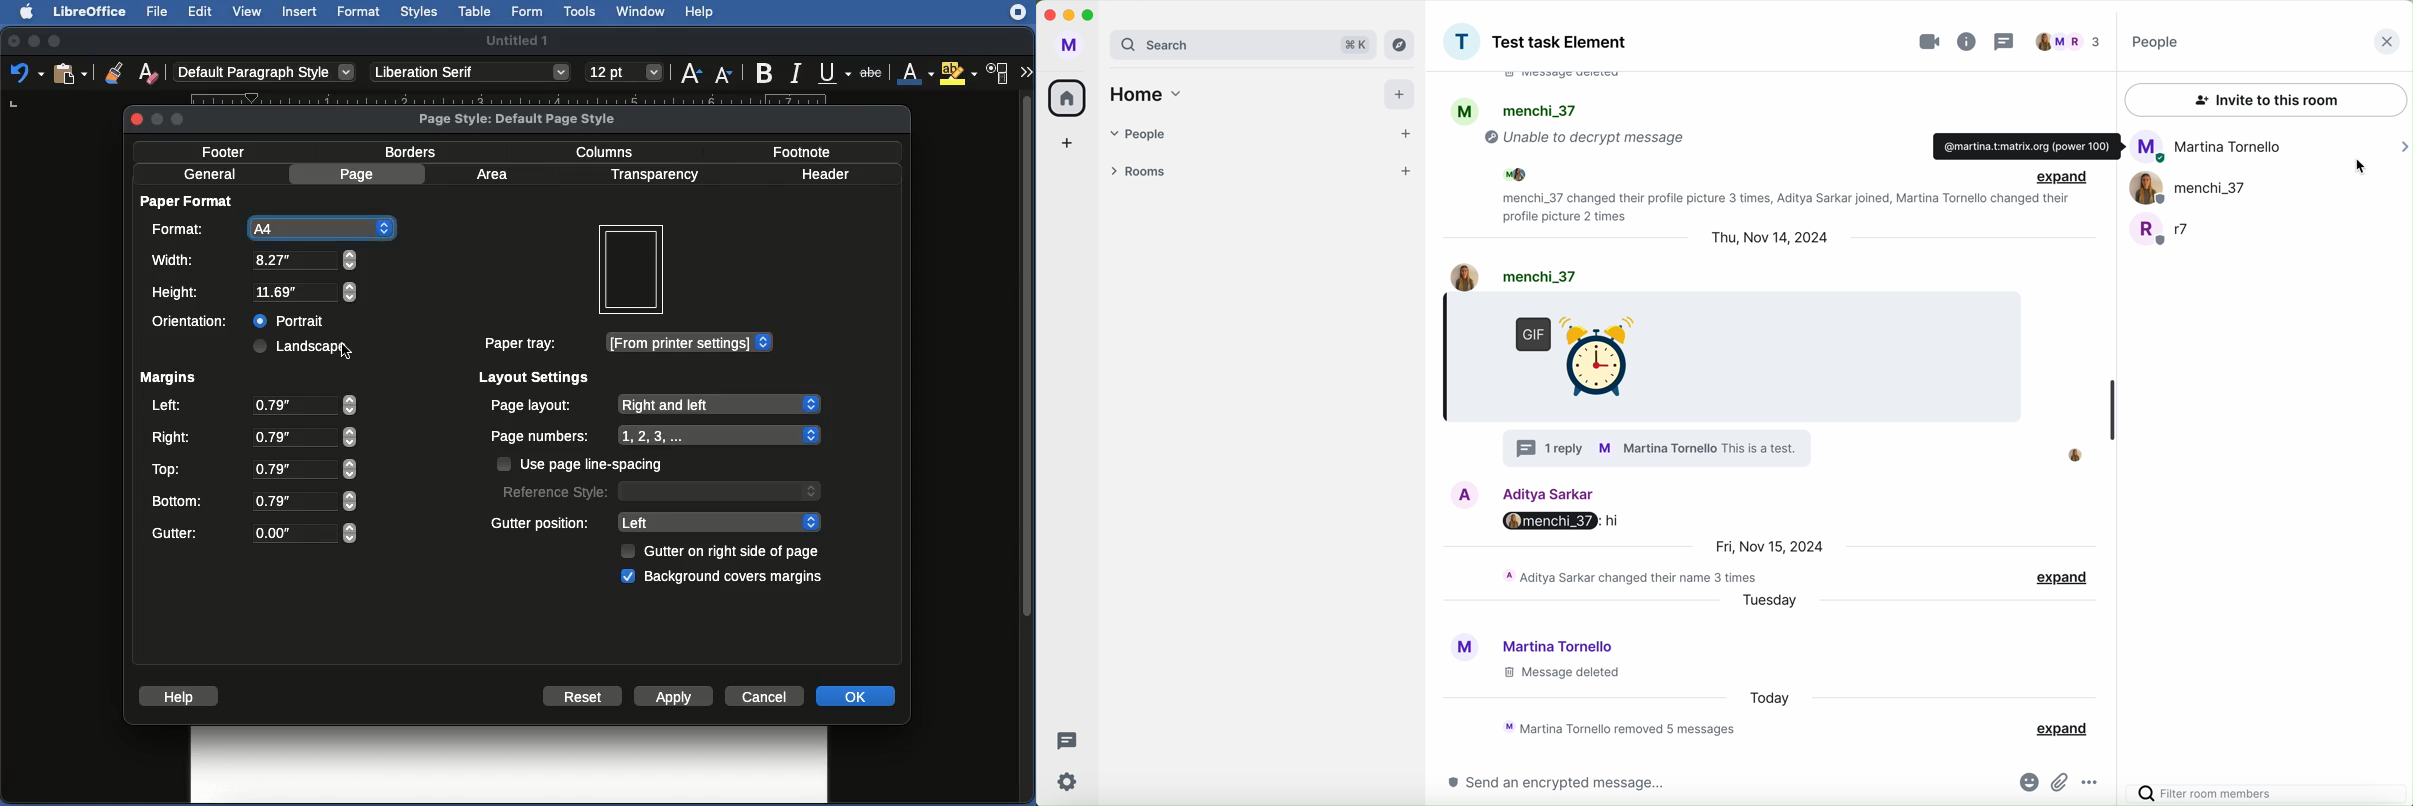 The image size is (2436, 812). I want to click on info, so click(1969, 40).